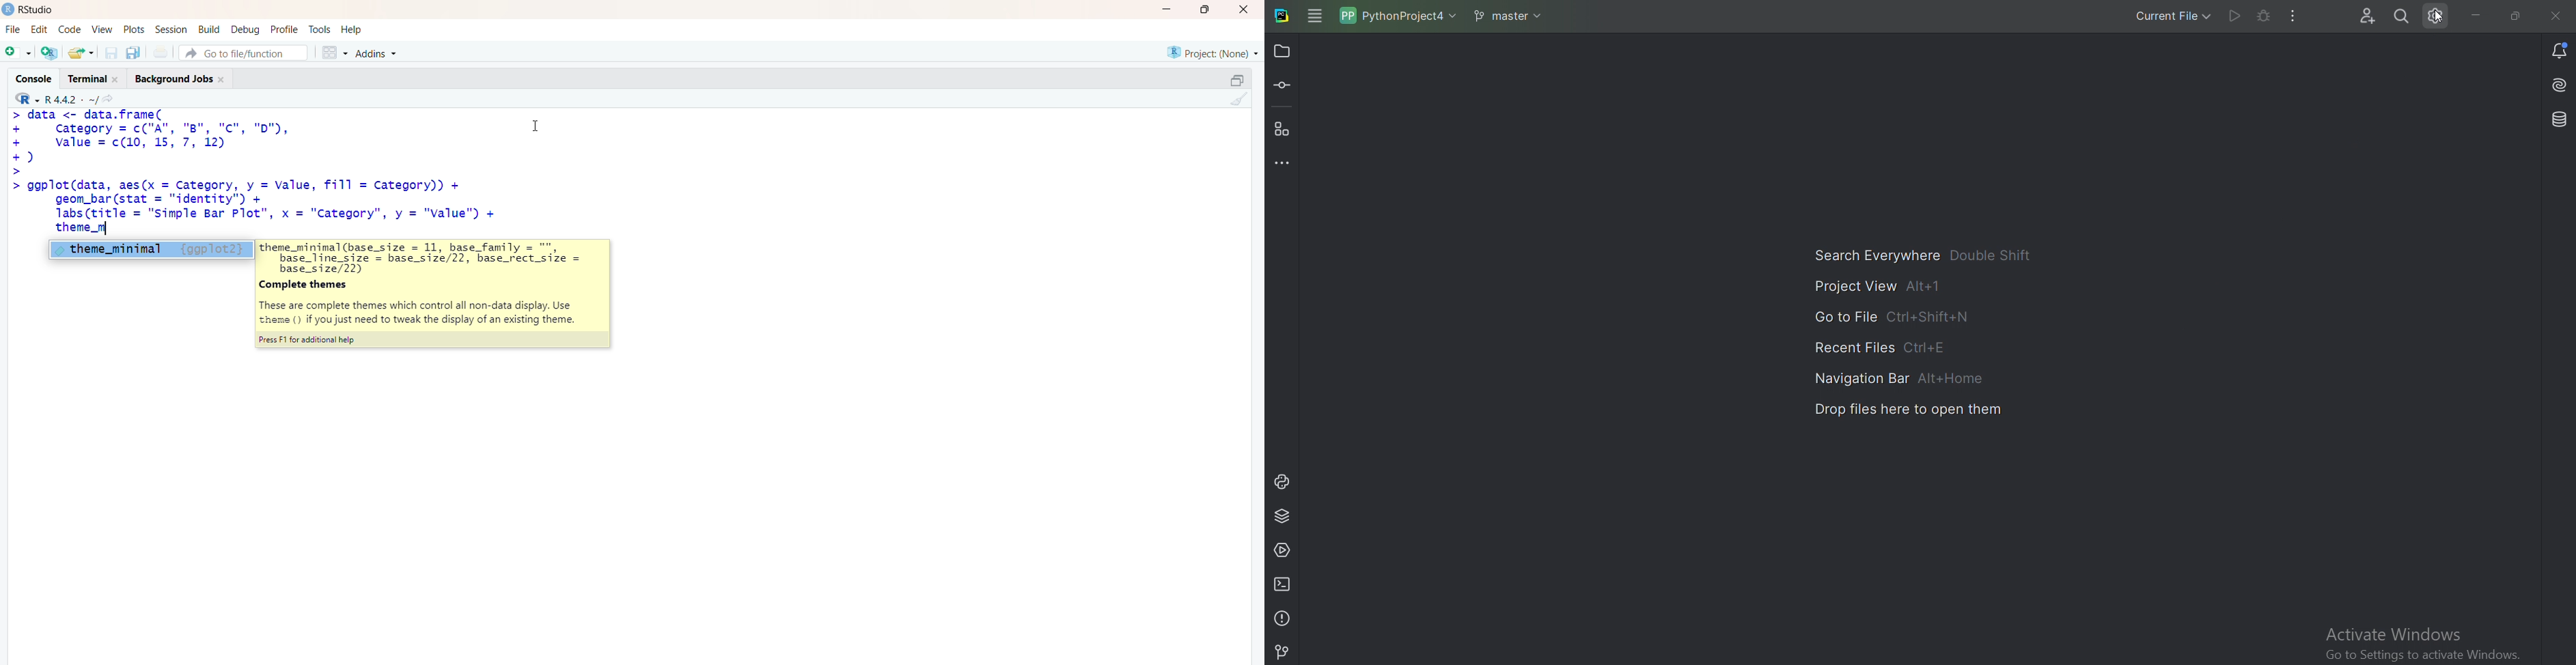  I want to click on plots, so click(136, 30).